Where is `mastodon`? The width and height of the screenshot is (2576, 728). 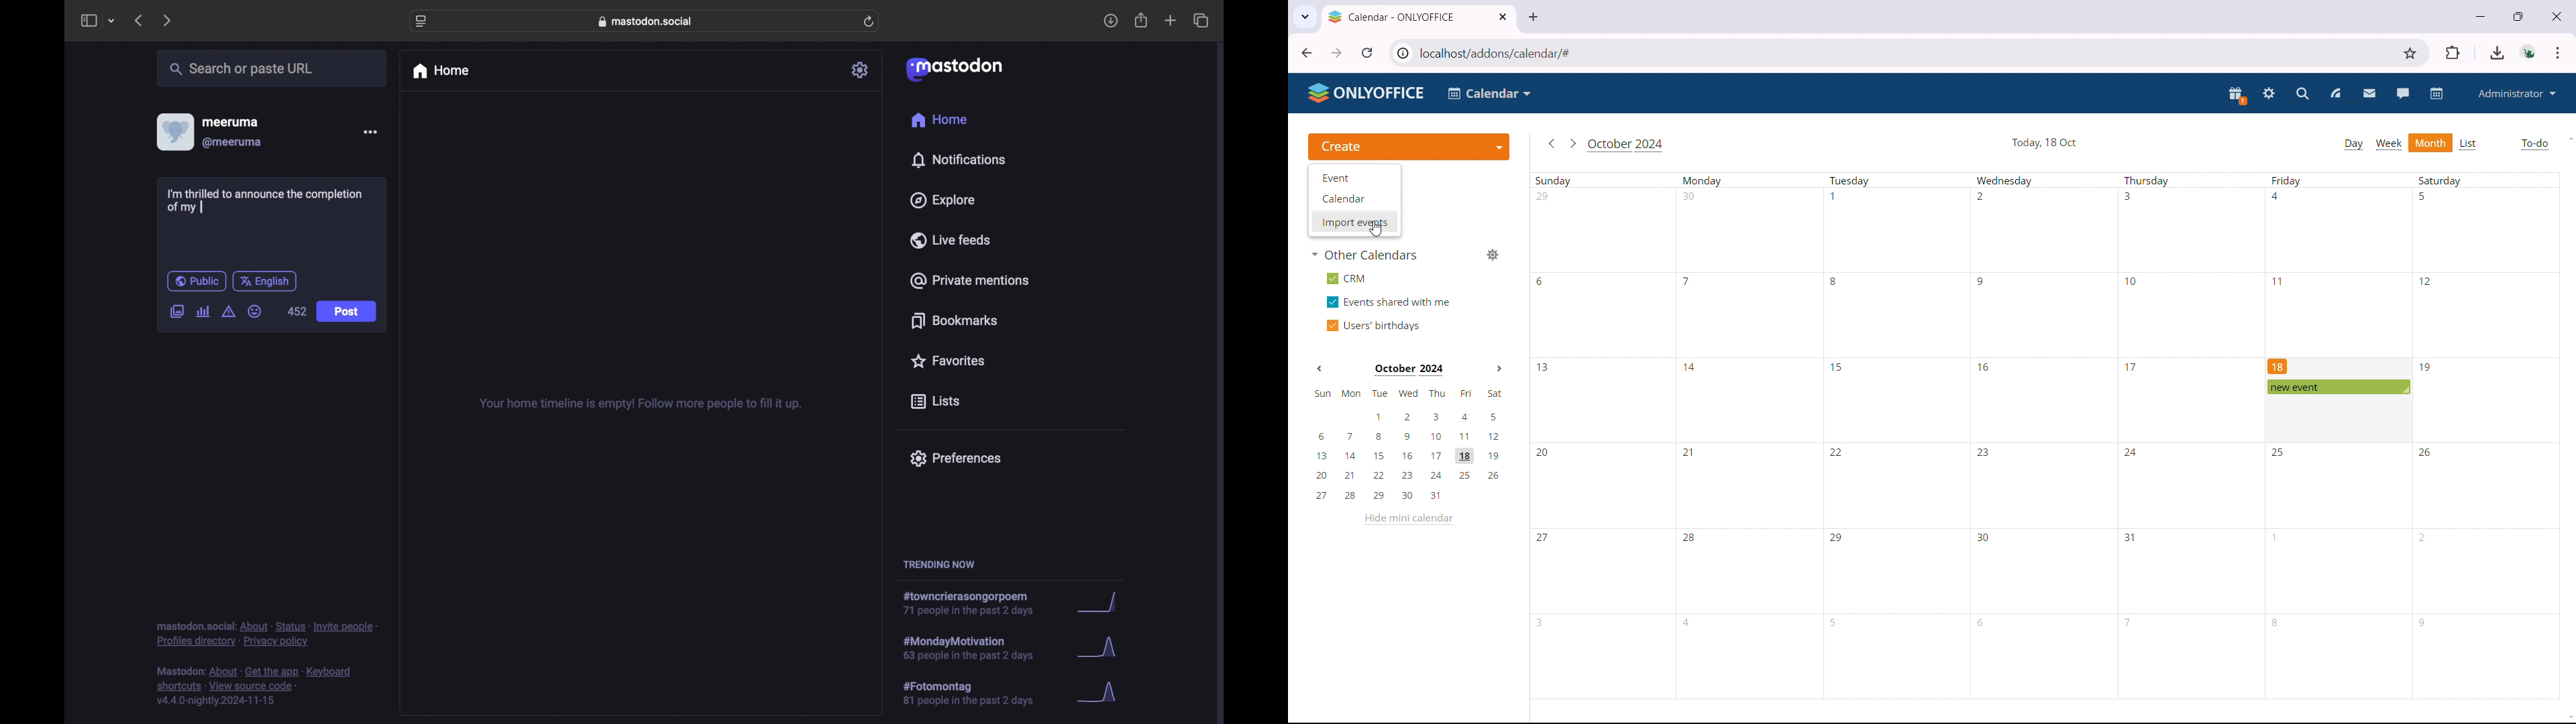 mastodon is located at coordinates (955, 70).